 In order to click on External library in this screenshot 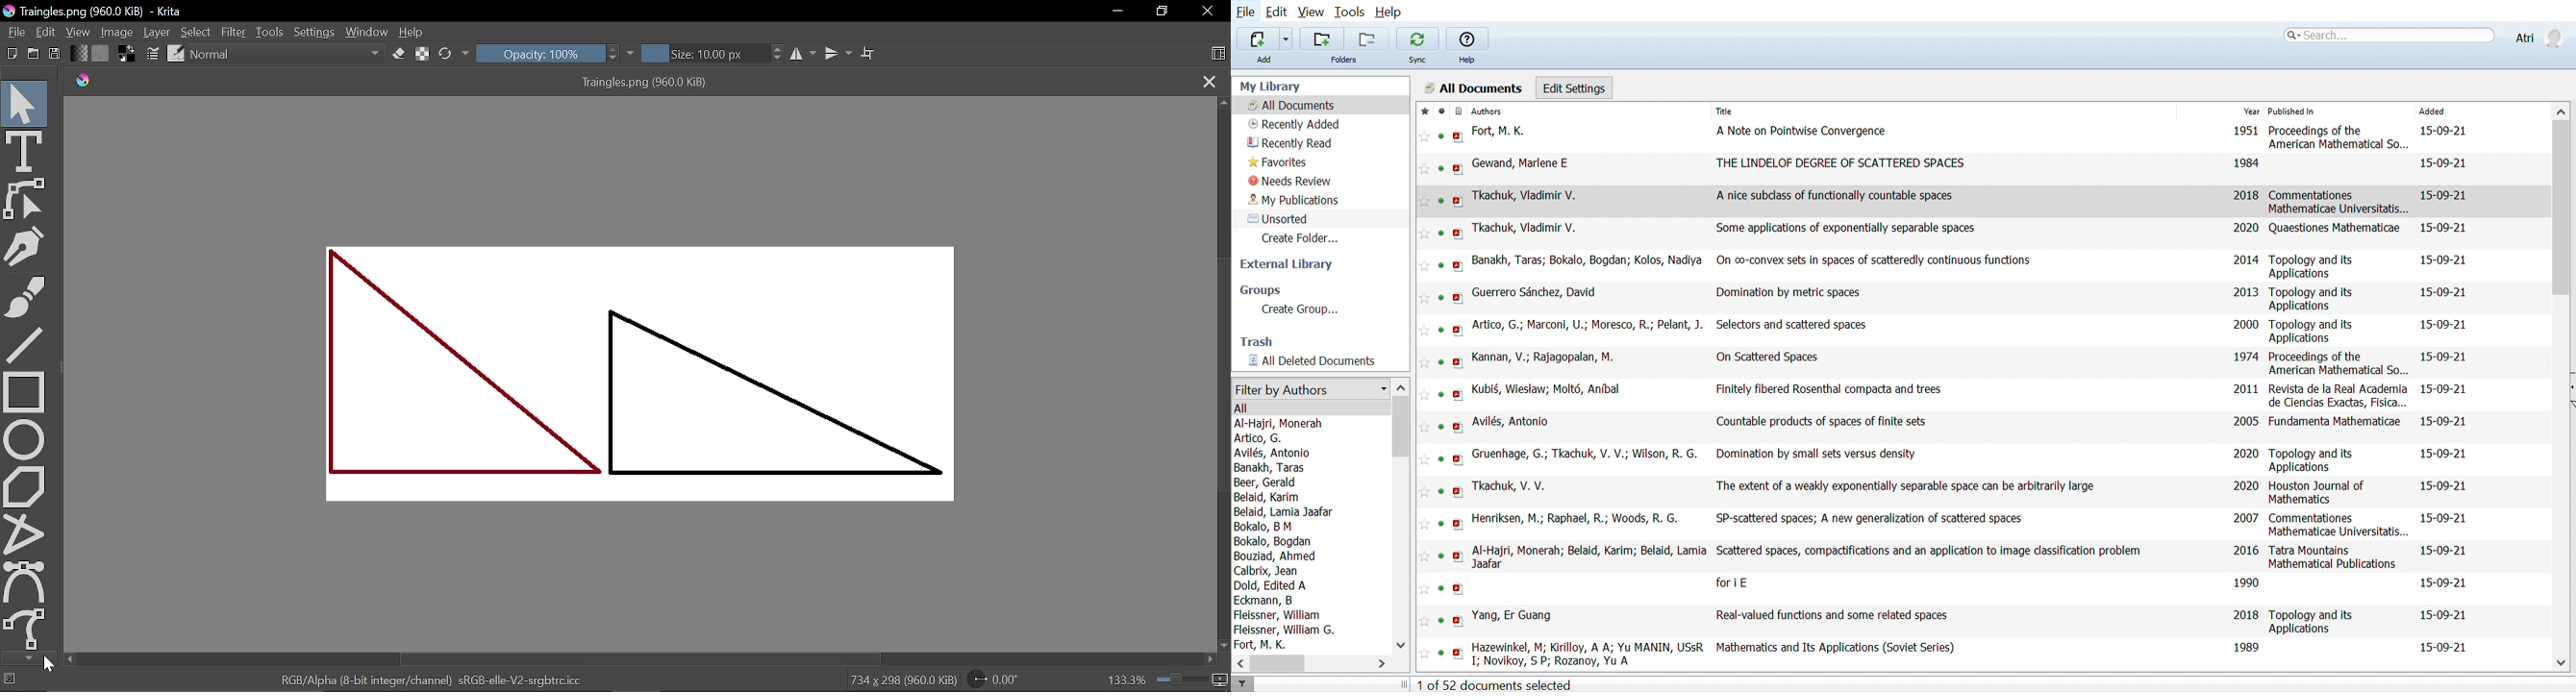, I will do `click(1287, 265)`.